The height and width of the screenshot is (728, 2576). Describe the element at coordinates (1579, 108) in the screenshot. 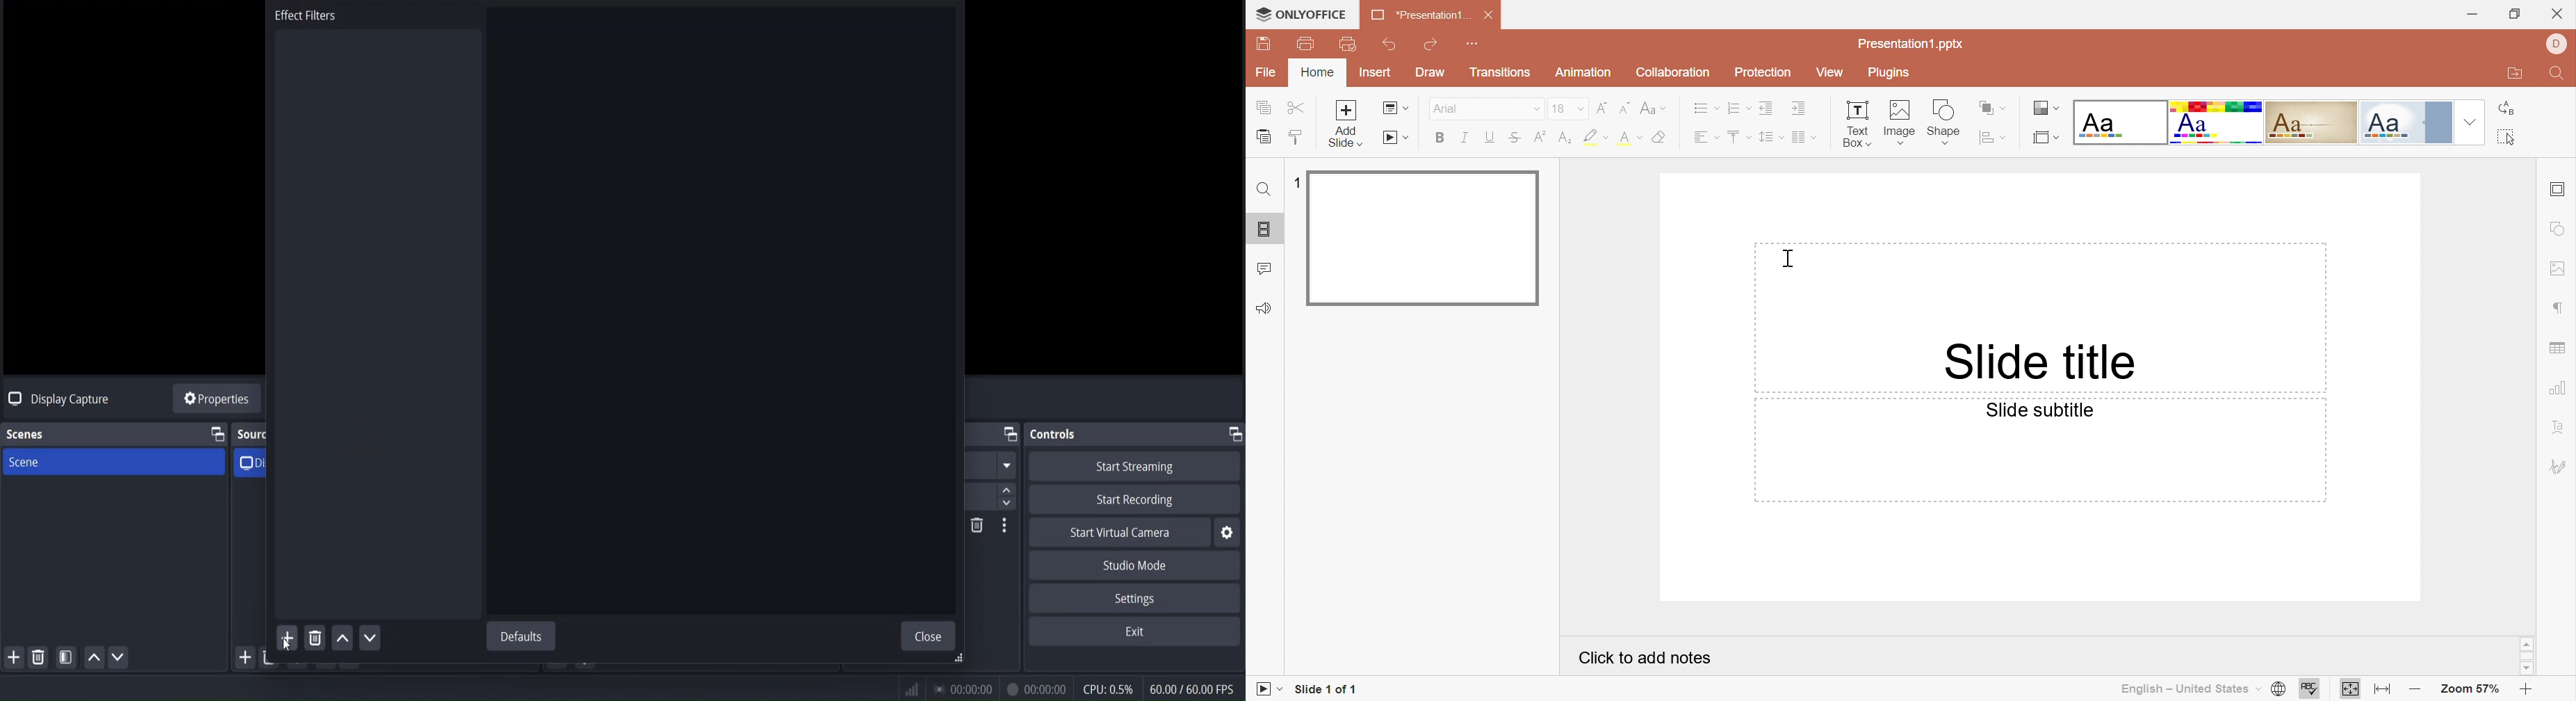

I see `Drop Down` at that location.